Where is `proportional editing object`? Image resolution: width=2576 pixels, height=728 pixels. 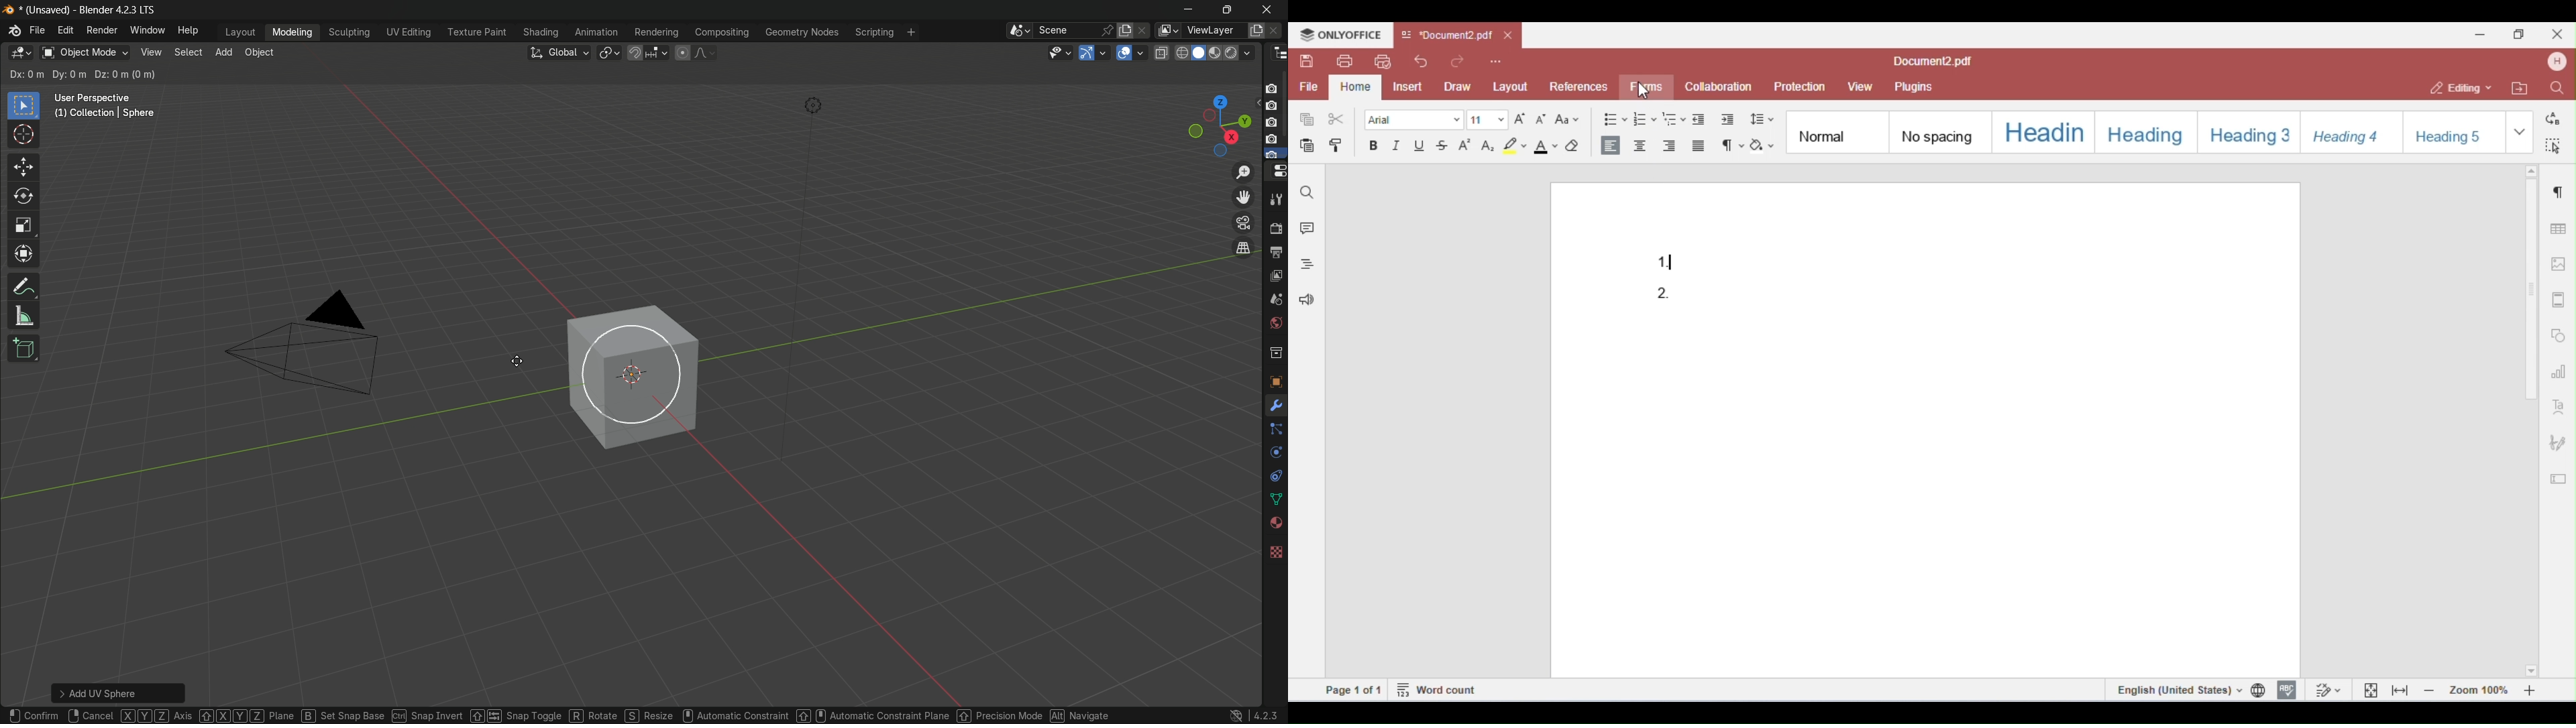 proportional editing object is located at coordinates (682, 52).